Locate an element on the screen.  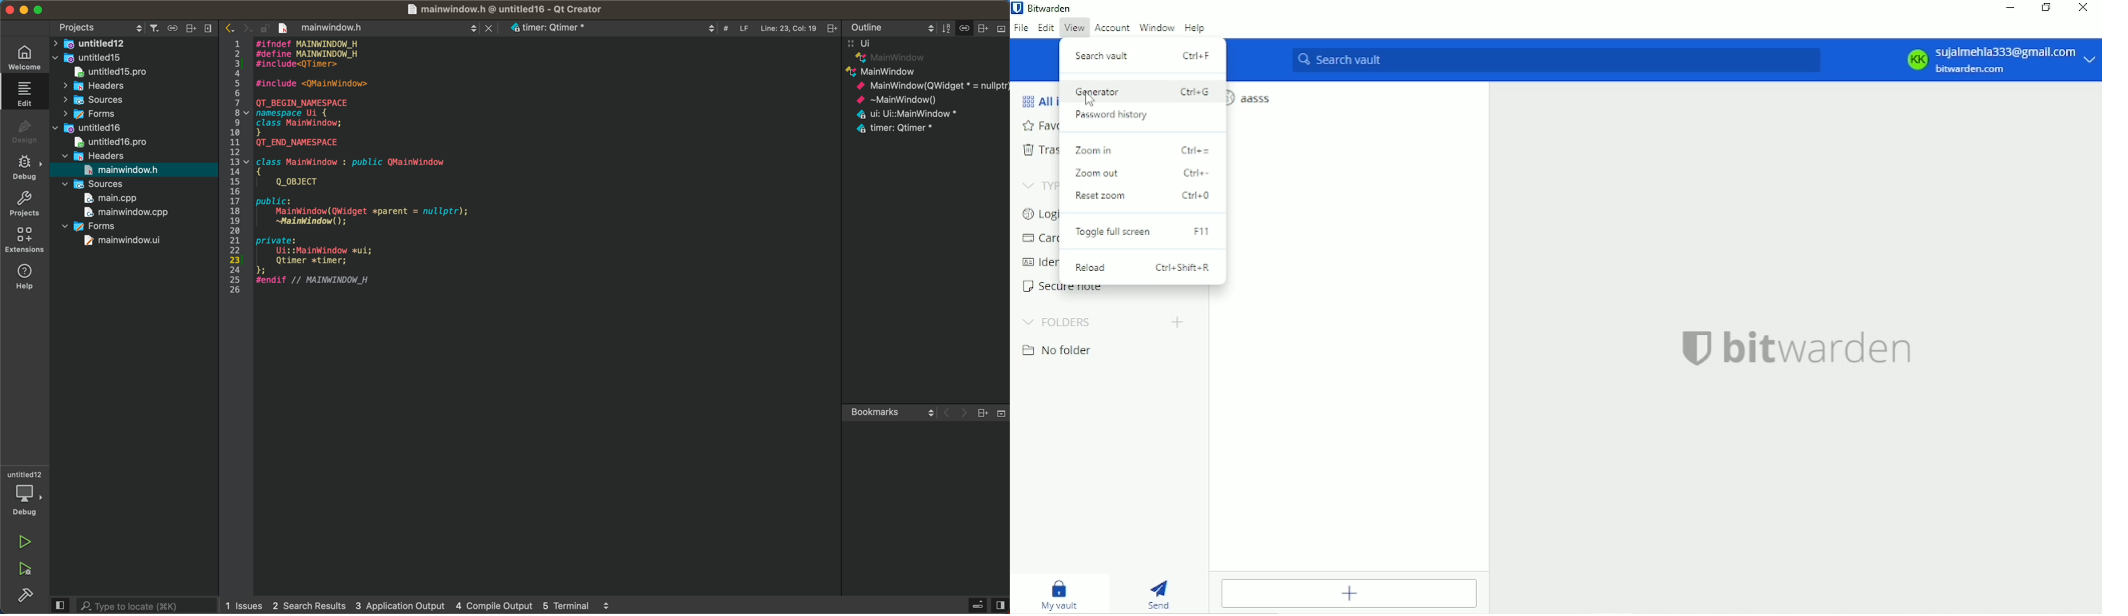
View is located at coordinates (1075, 28).